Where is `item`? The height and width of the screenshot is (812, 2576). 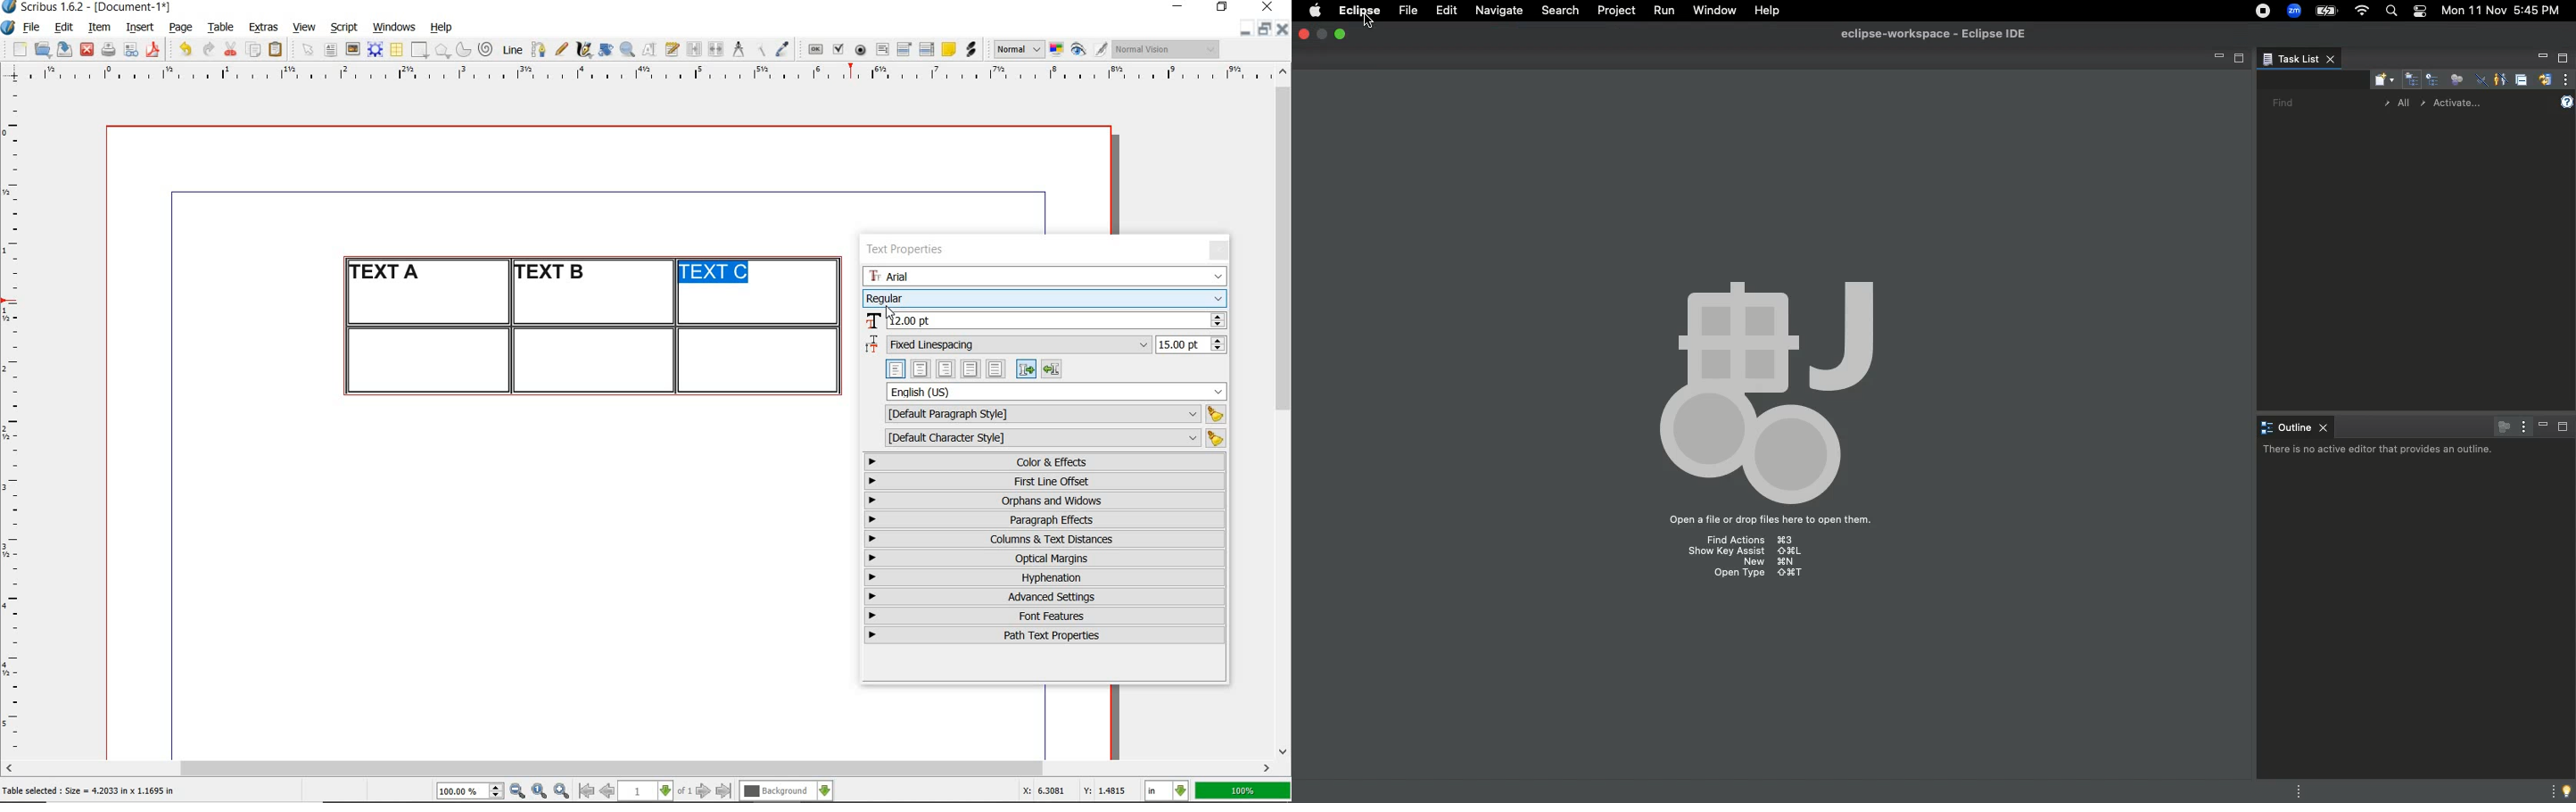
item is located at coordinates (98, 28).